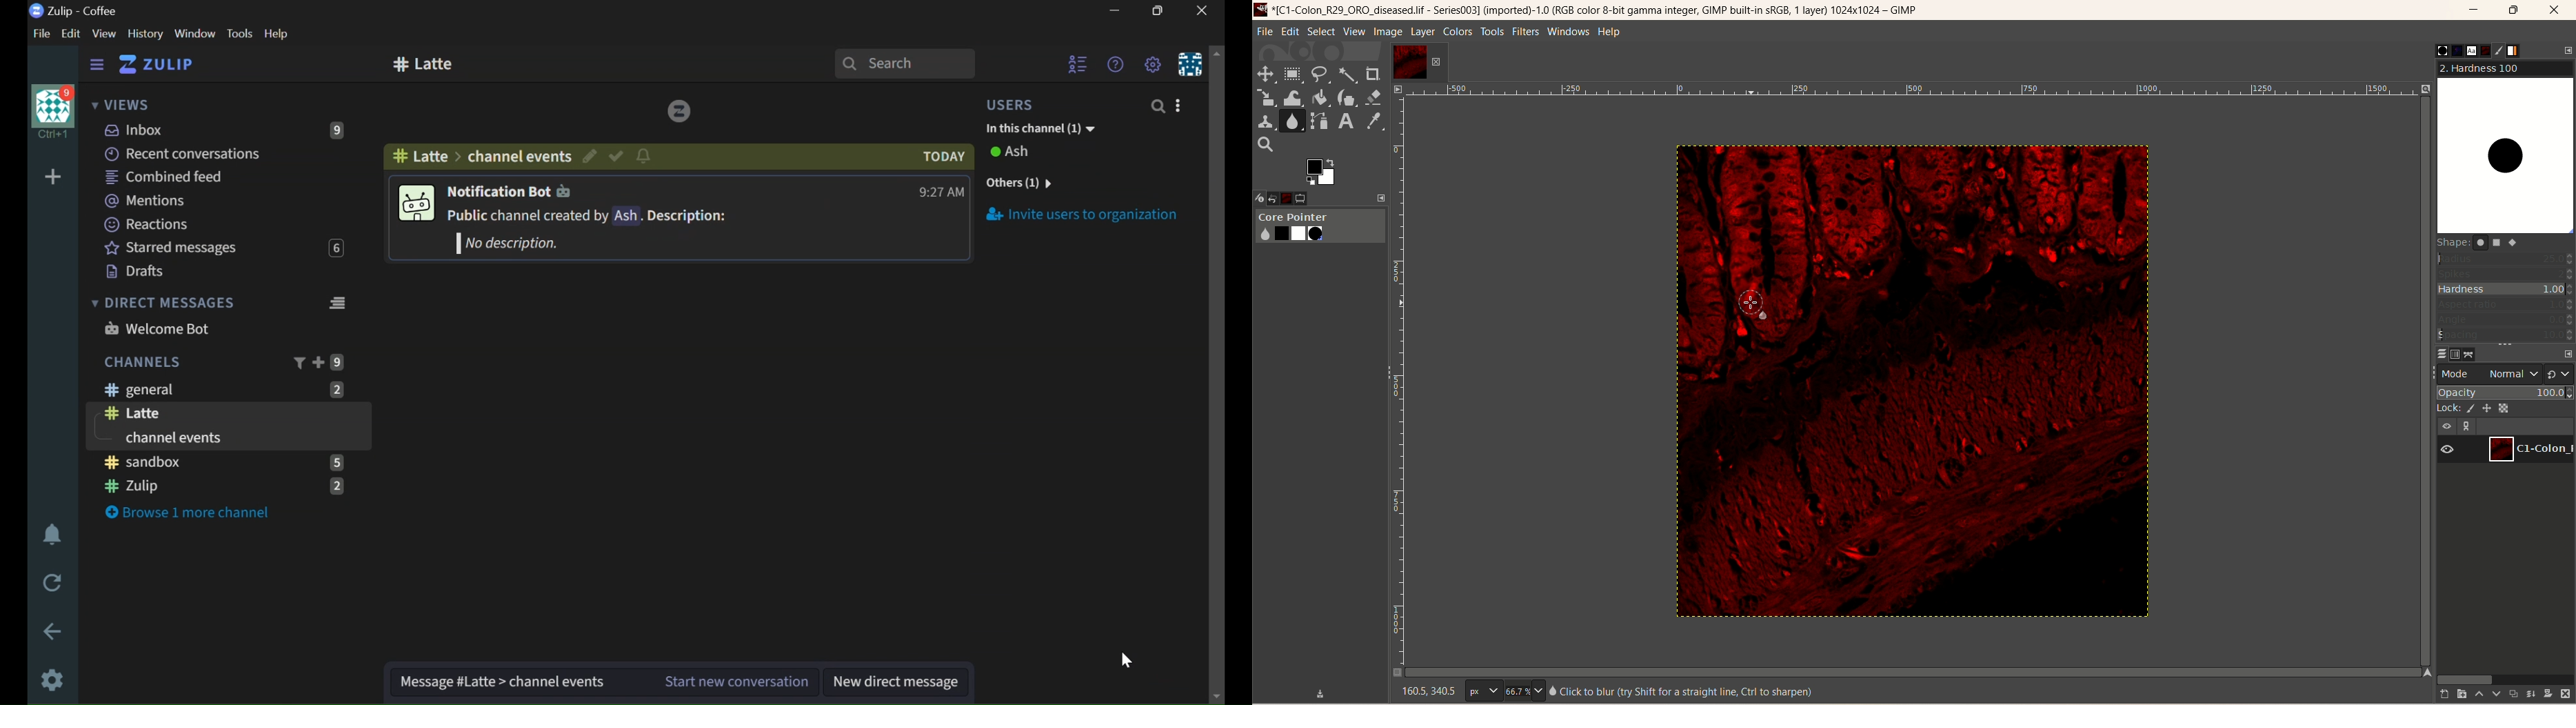 The image size is (2576, 728). I want to click on document history, so click(2484, 50).